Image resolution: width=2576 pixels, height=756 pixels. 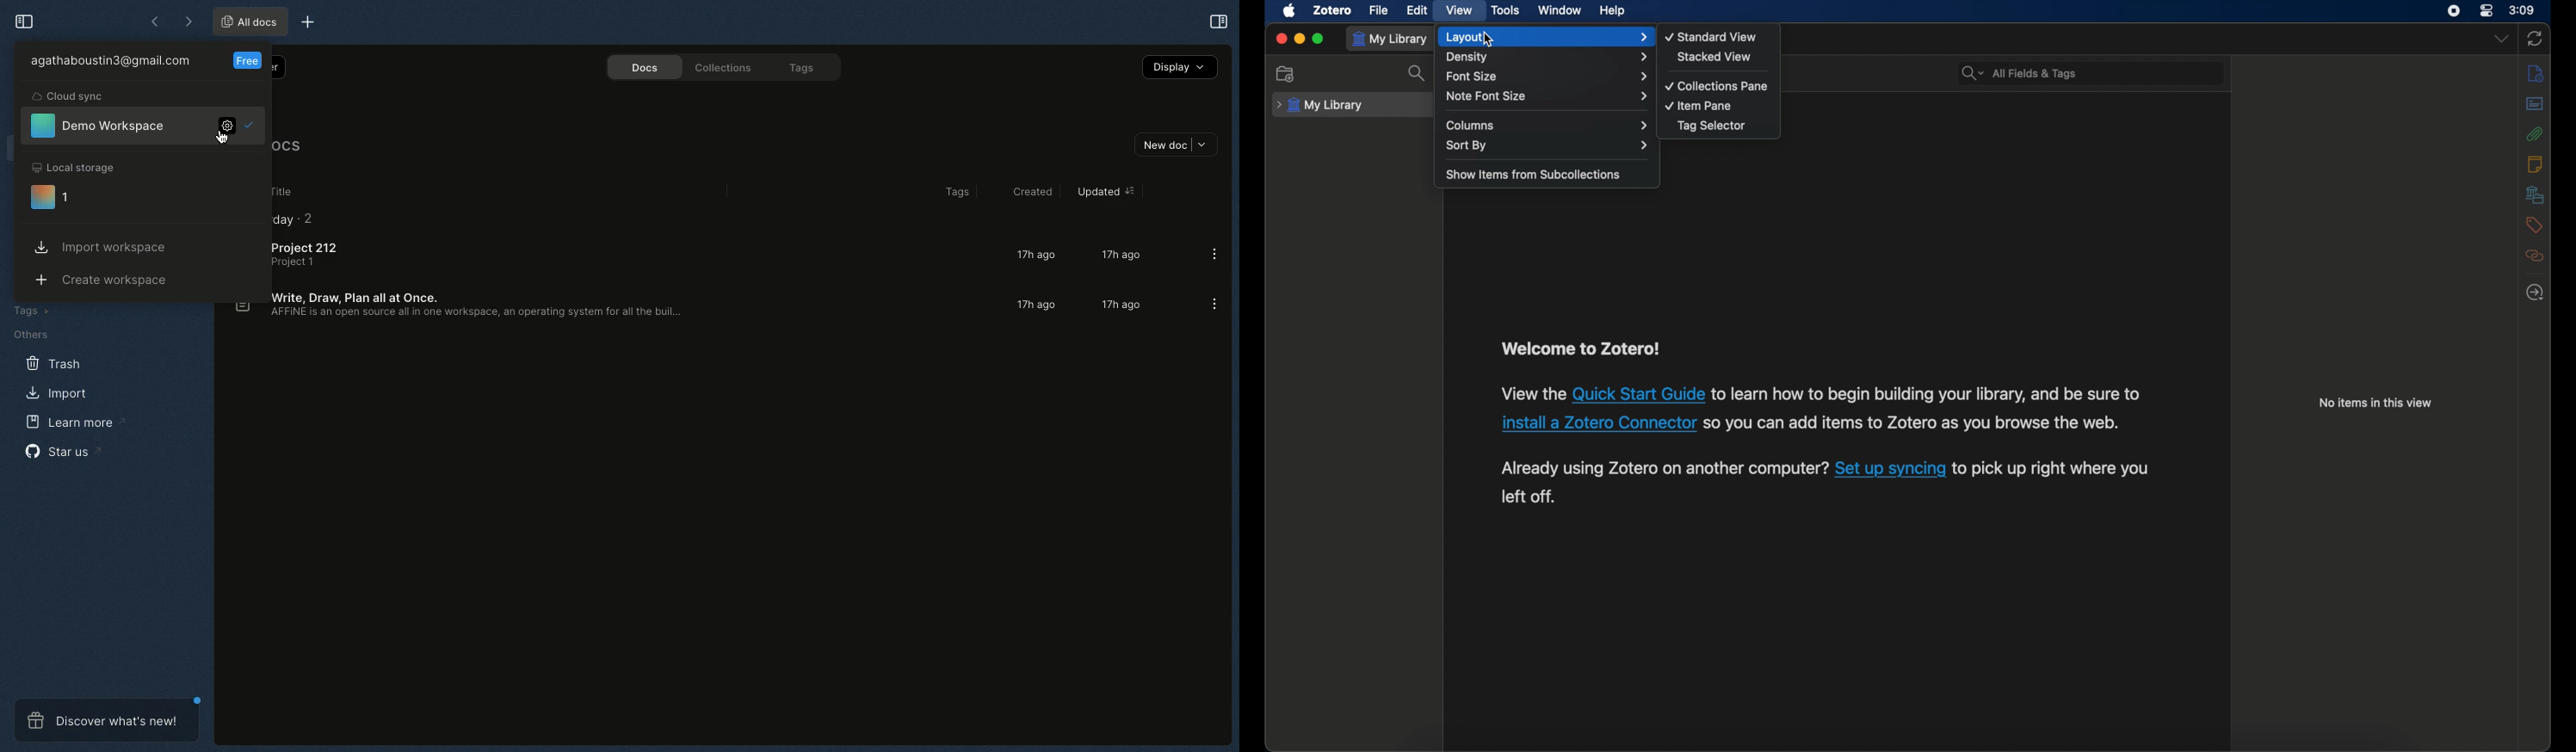 I want to click on tag selector, so click(x=1712, y=125).